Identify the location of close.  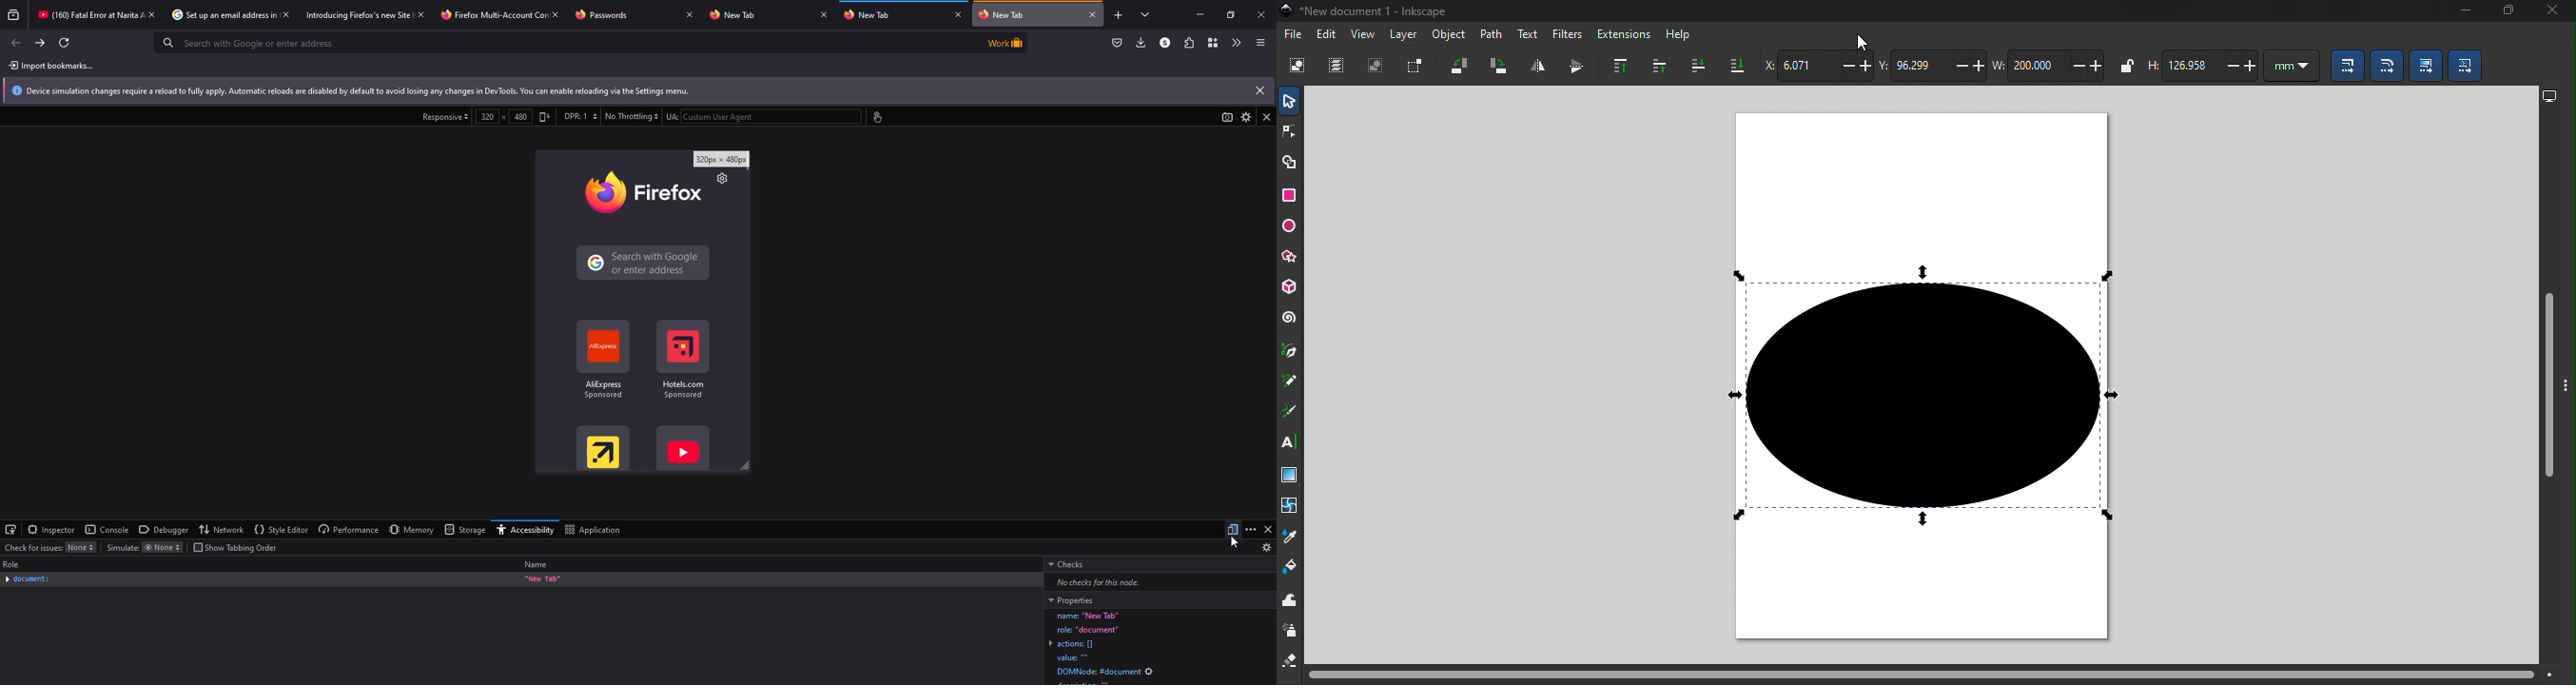
(558, 13).